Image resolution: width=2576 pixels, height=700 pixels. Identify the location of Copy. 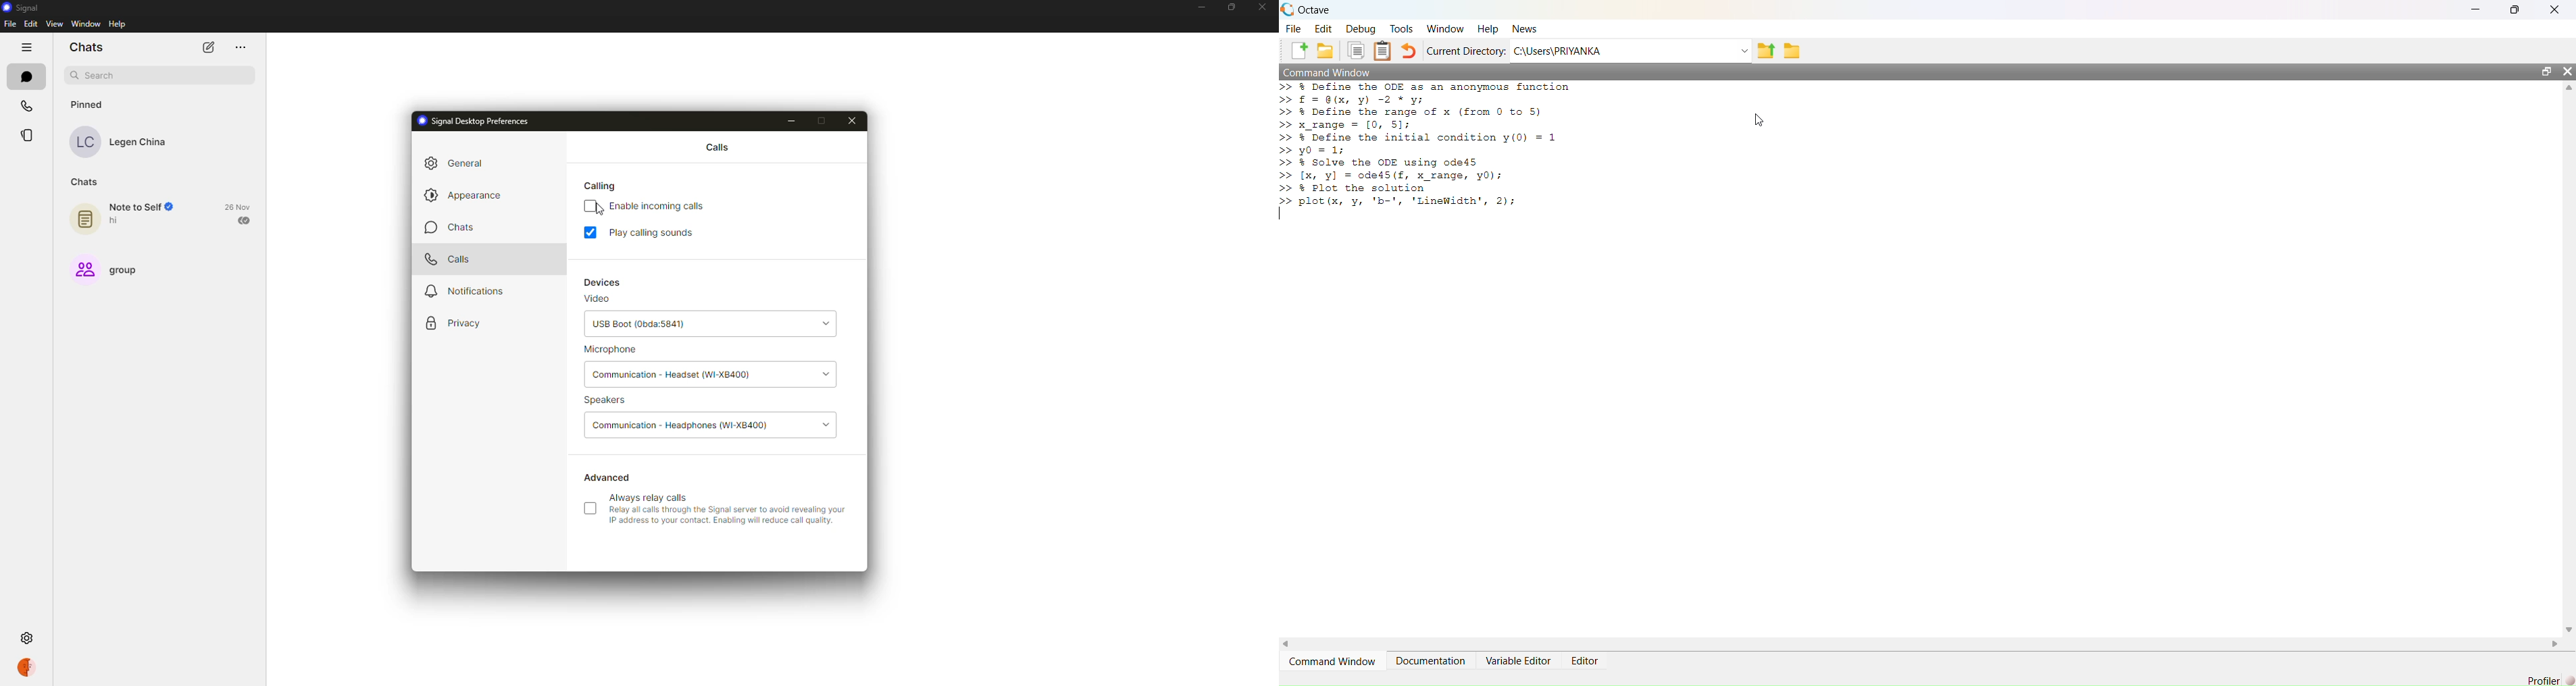
(1355, 51).